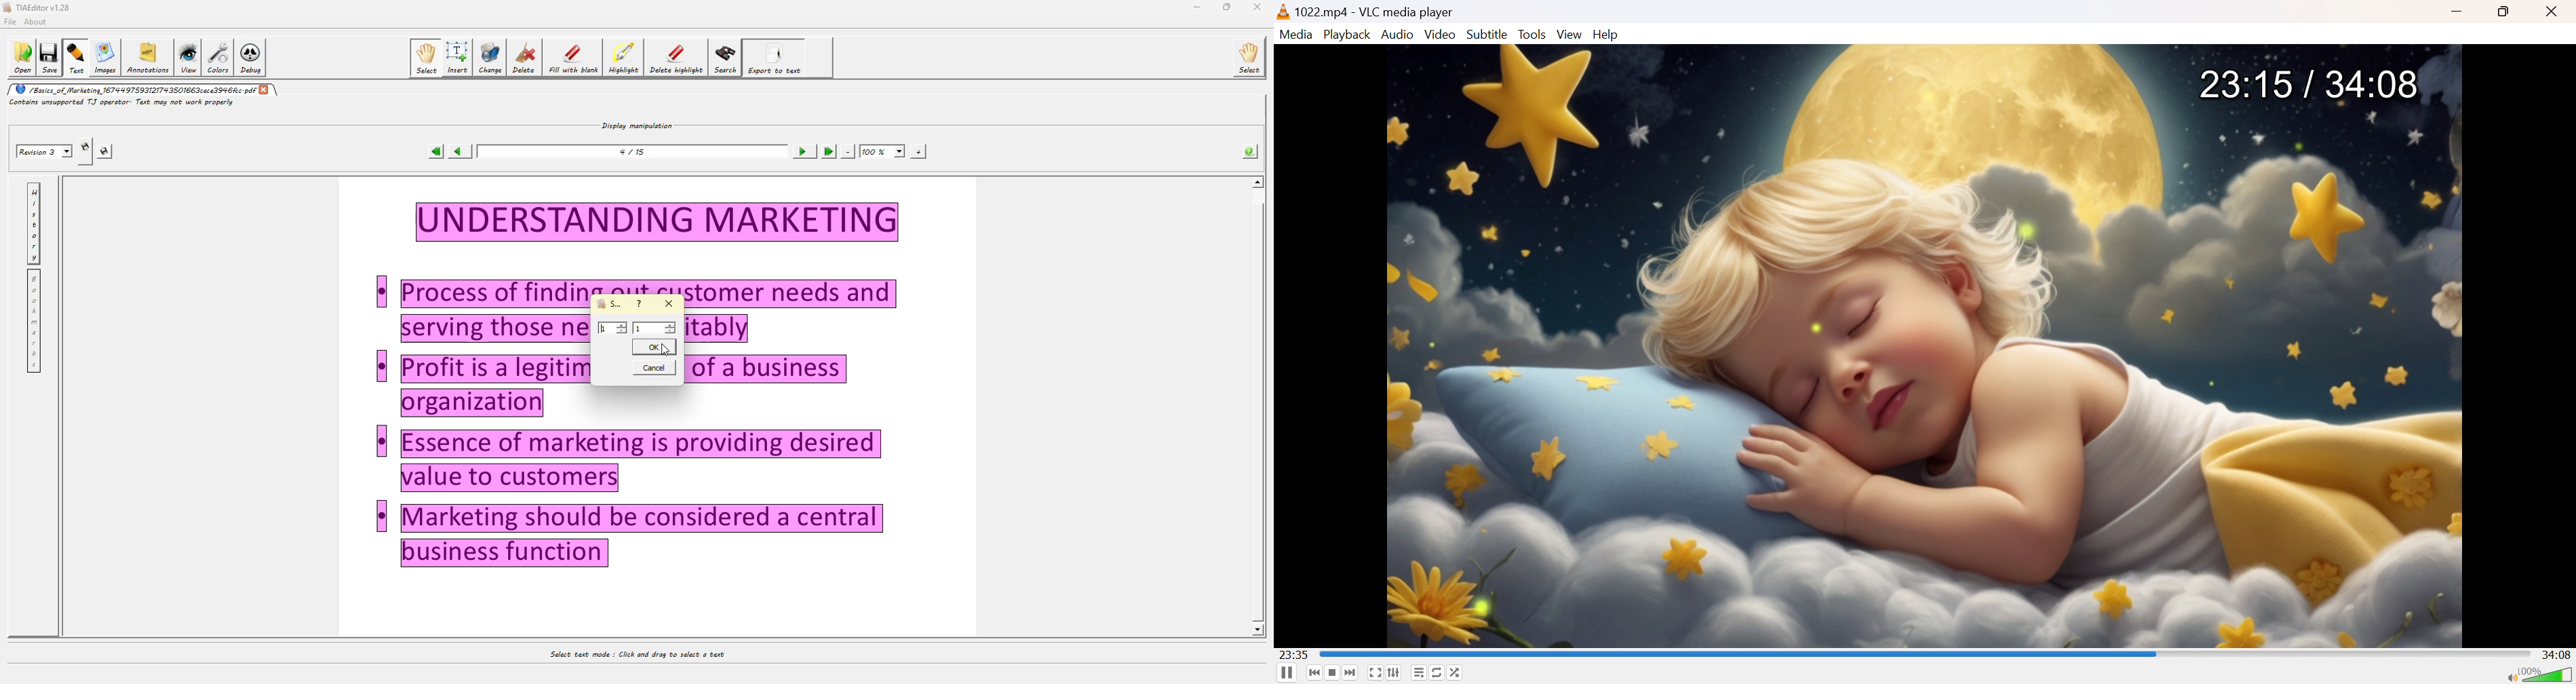  Describe the element at coordinates (1295, 654) in the screenshot. I see `23:55` at that location.